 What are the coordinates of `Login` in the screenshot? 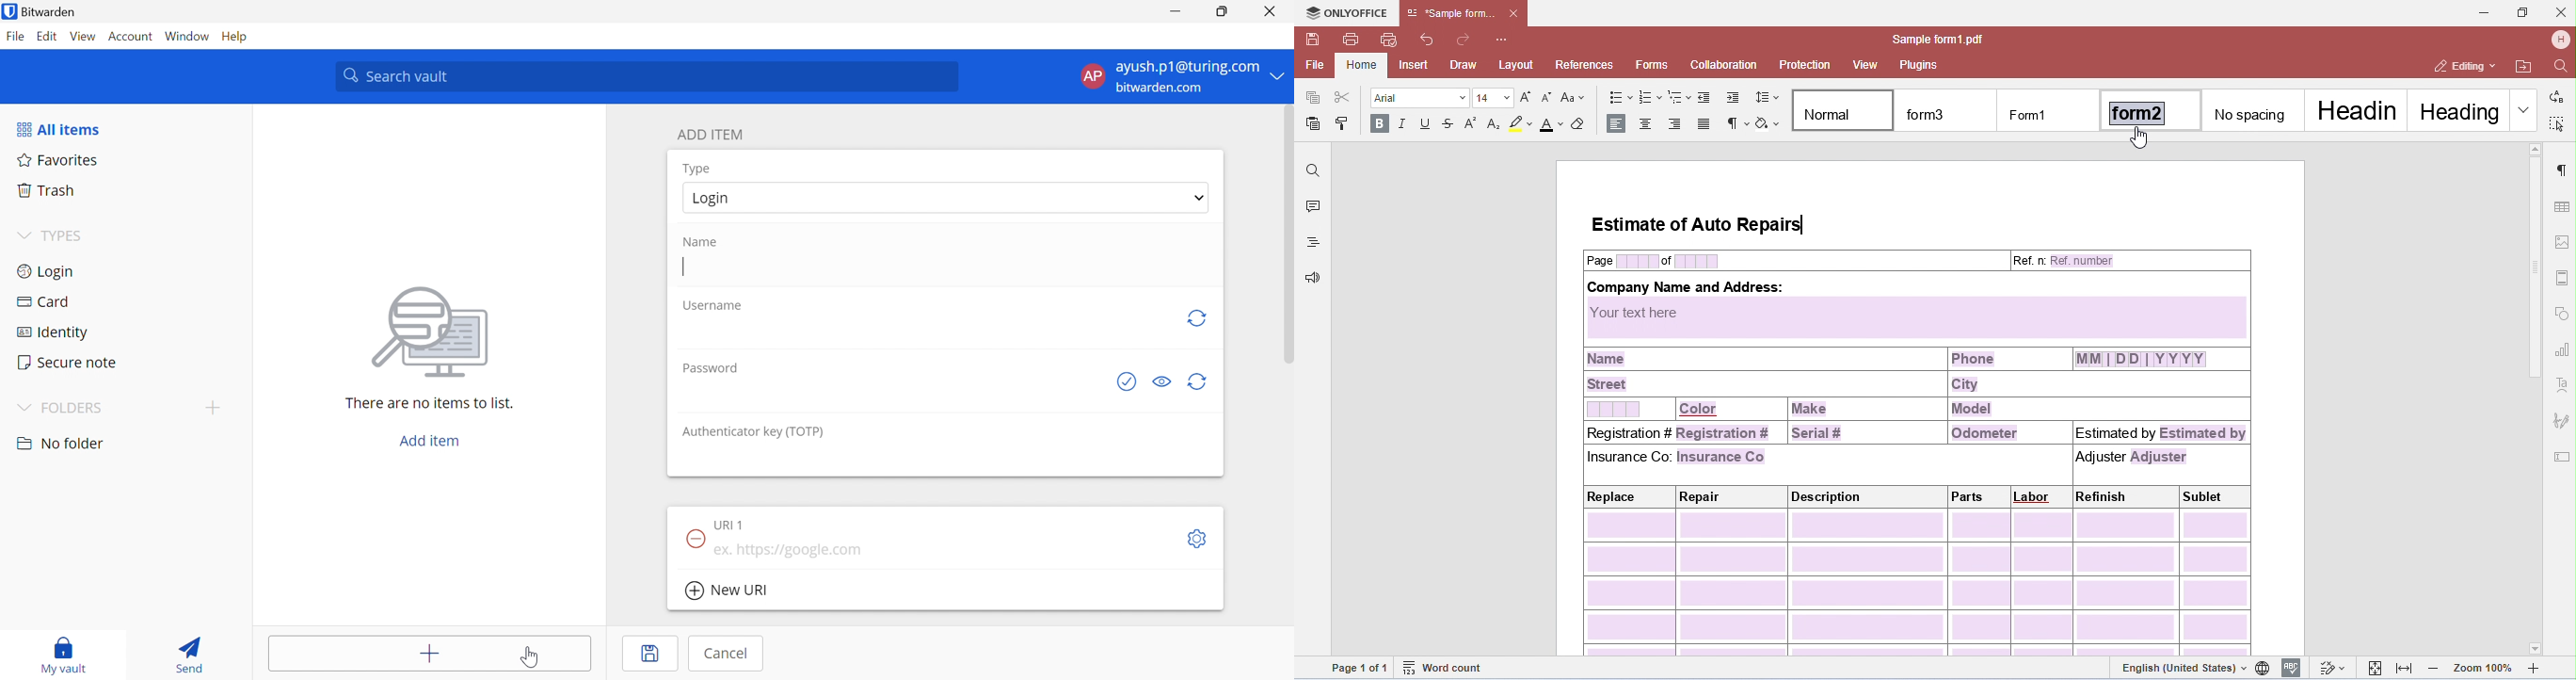 It's located at (47, 270).